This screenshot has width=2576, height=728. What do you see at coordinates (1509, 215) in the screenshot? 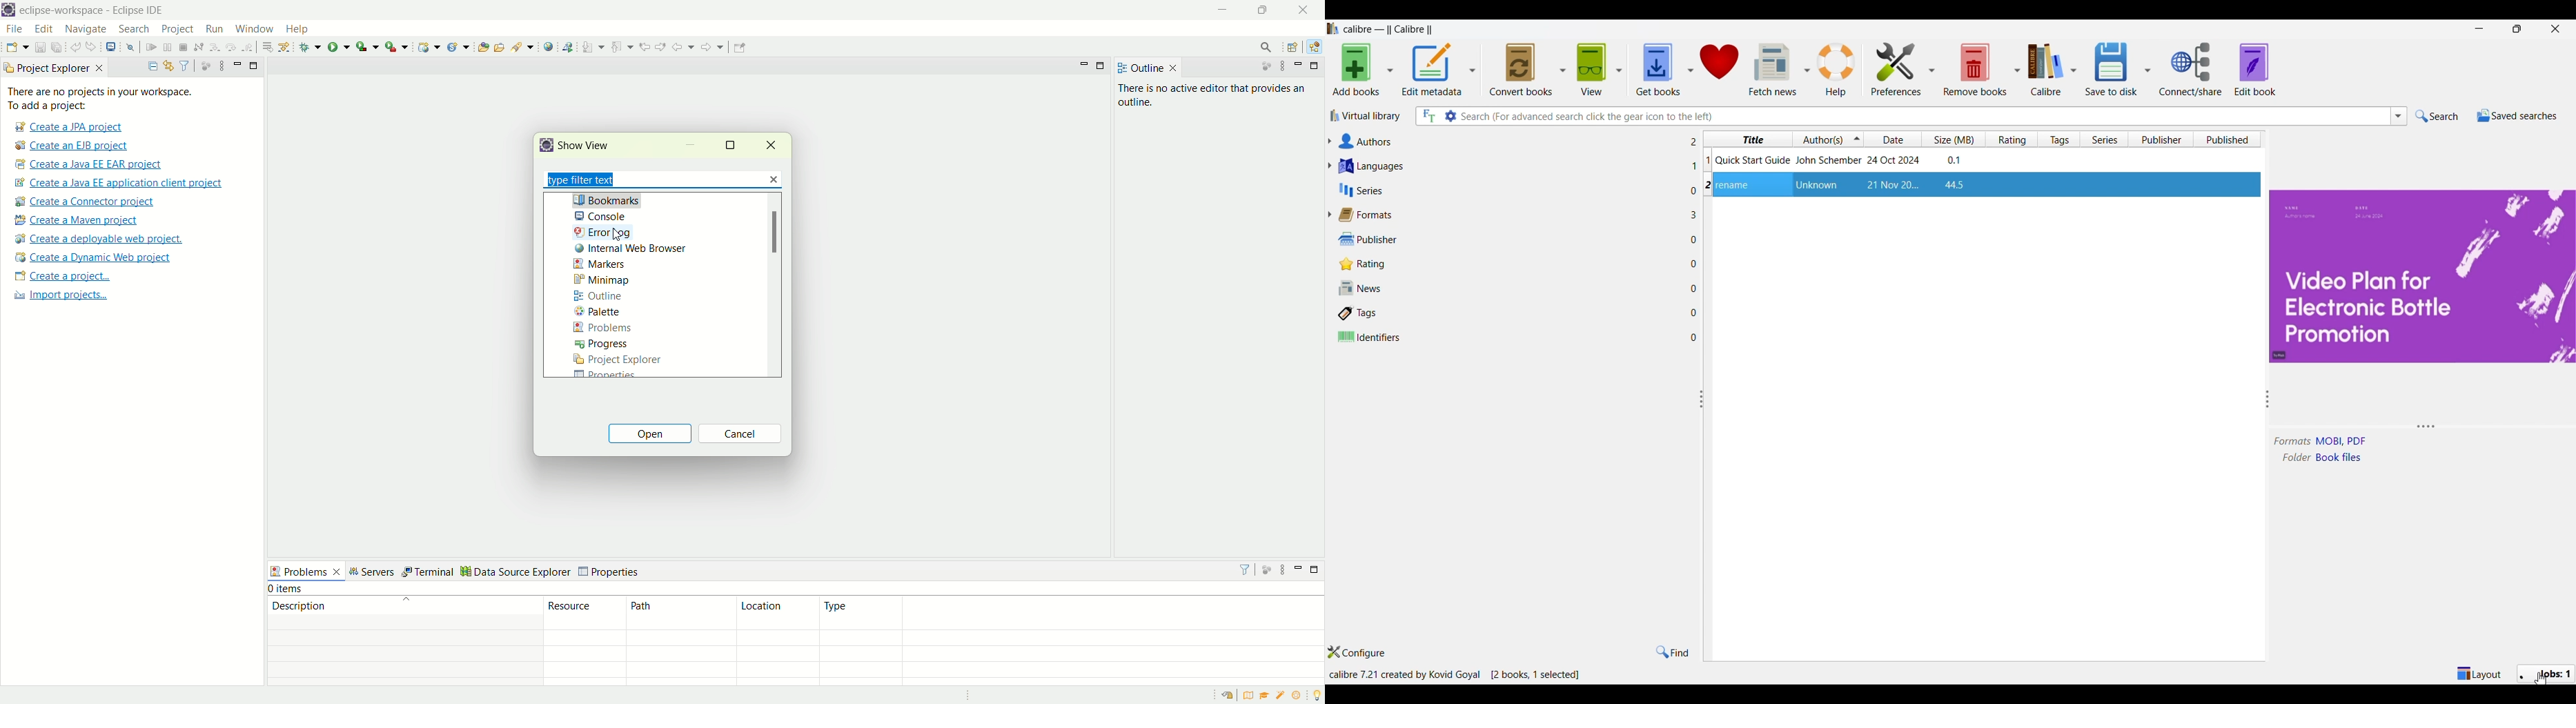
I see `Formats` at bounding box center [1509, 215].